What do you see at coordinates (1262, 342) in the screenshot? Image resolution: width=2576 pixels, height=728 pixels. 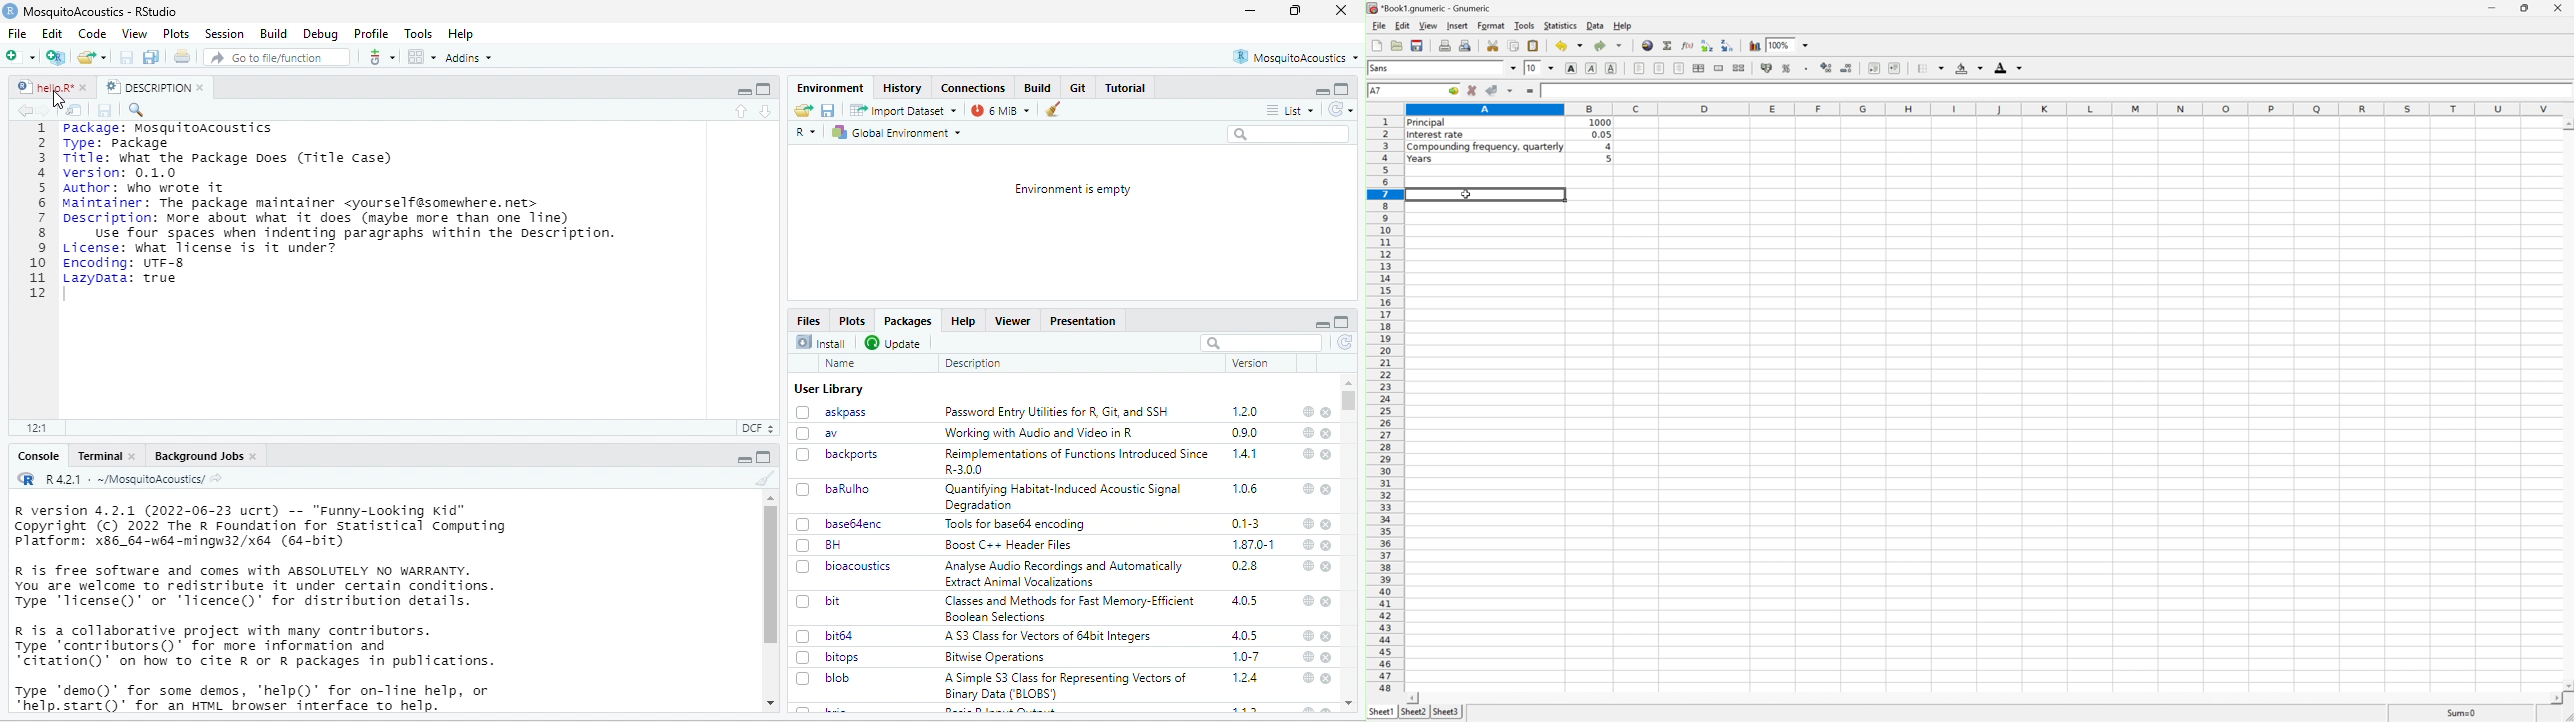 I see `search bar` at bounding box center [1262, 342].